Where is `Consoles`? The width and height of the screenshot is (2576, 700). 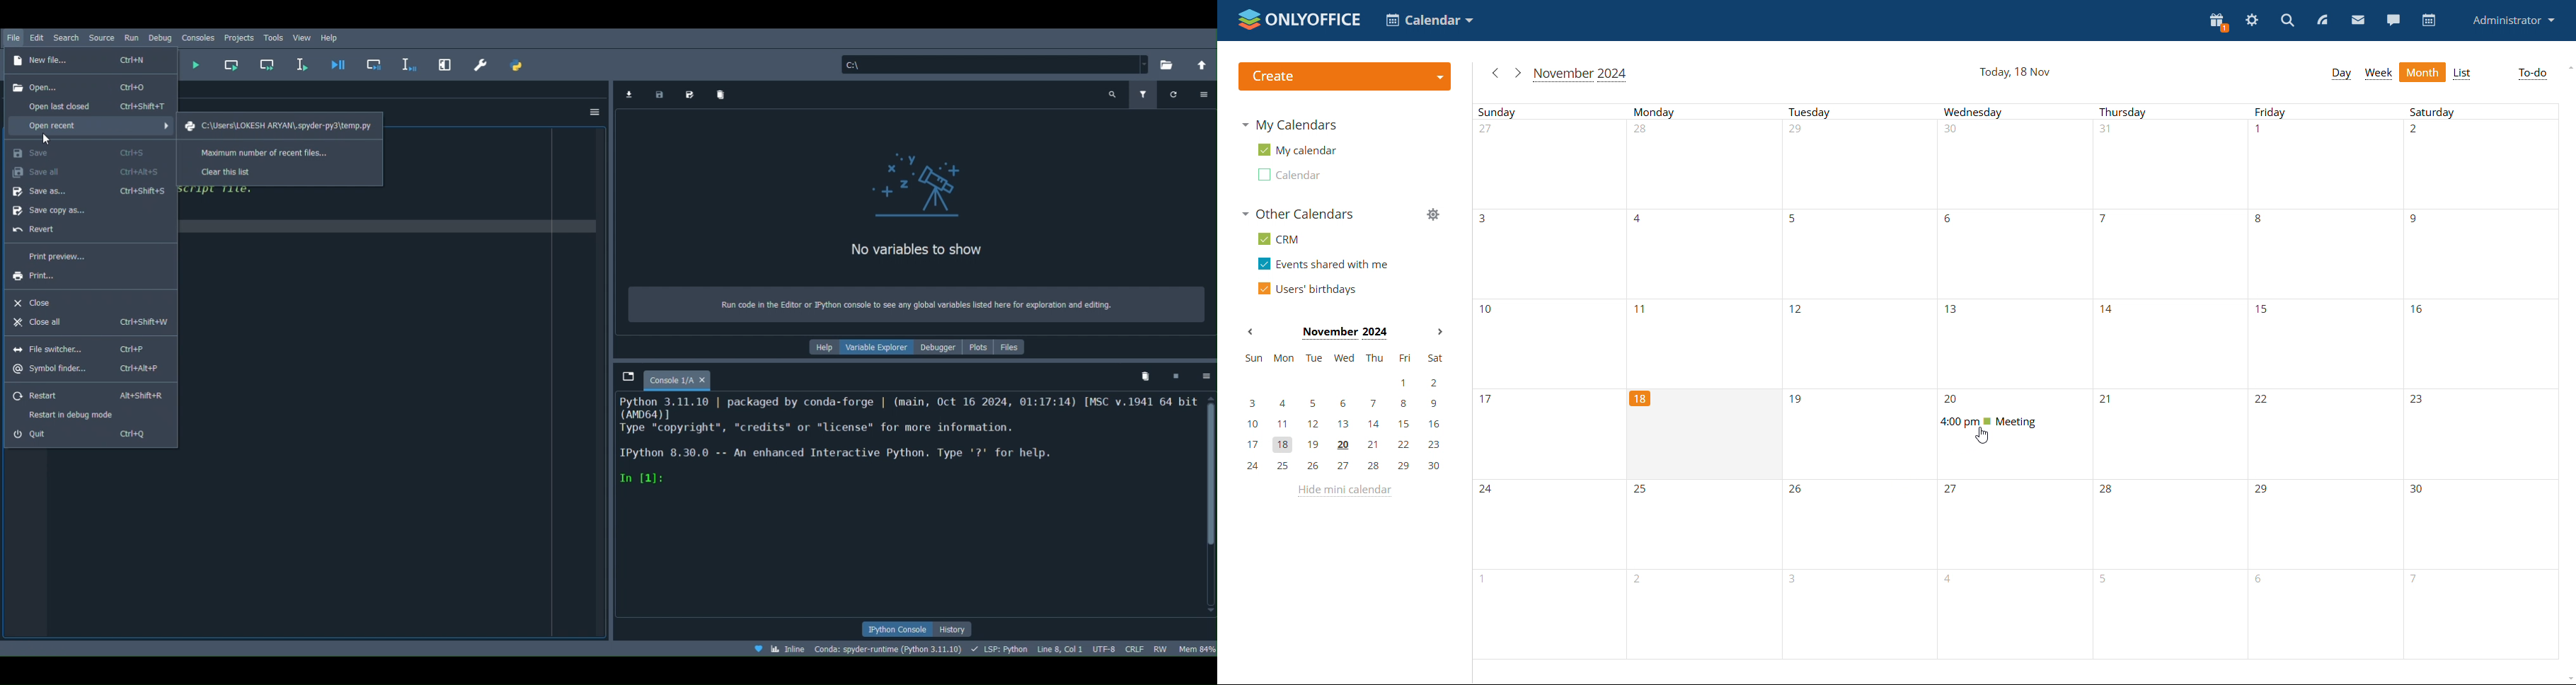 Consoles is located at coordinates (199, 37).